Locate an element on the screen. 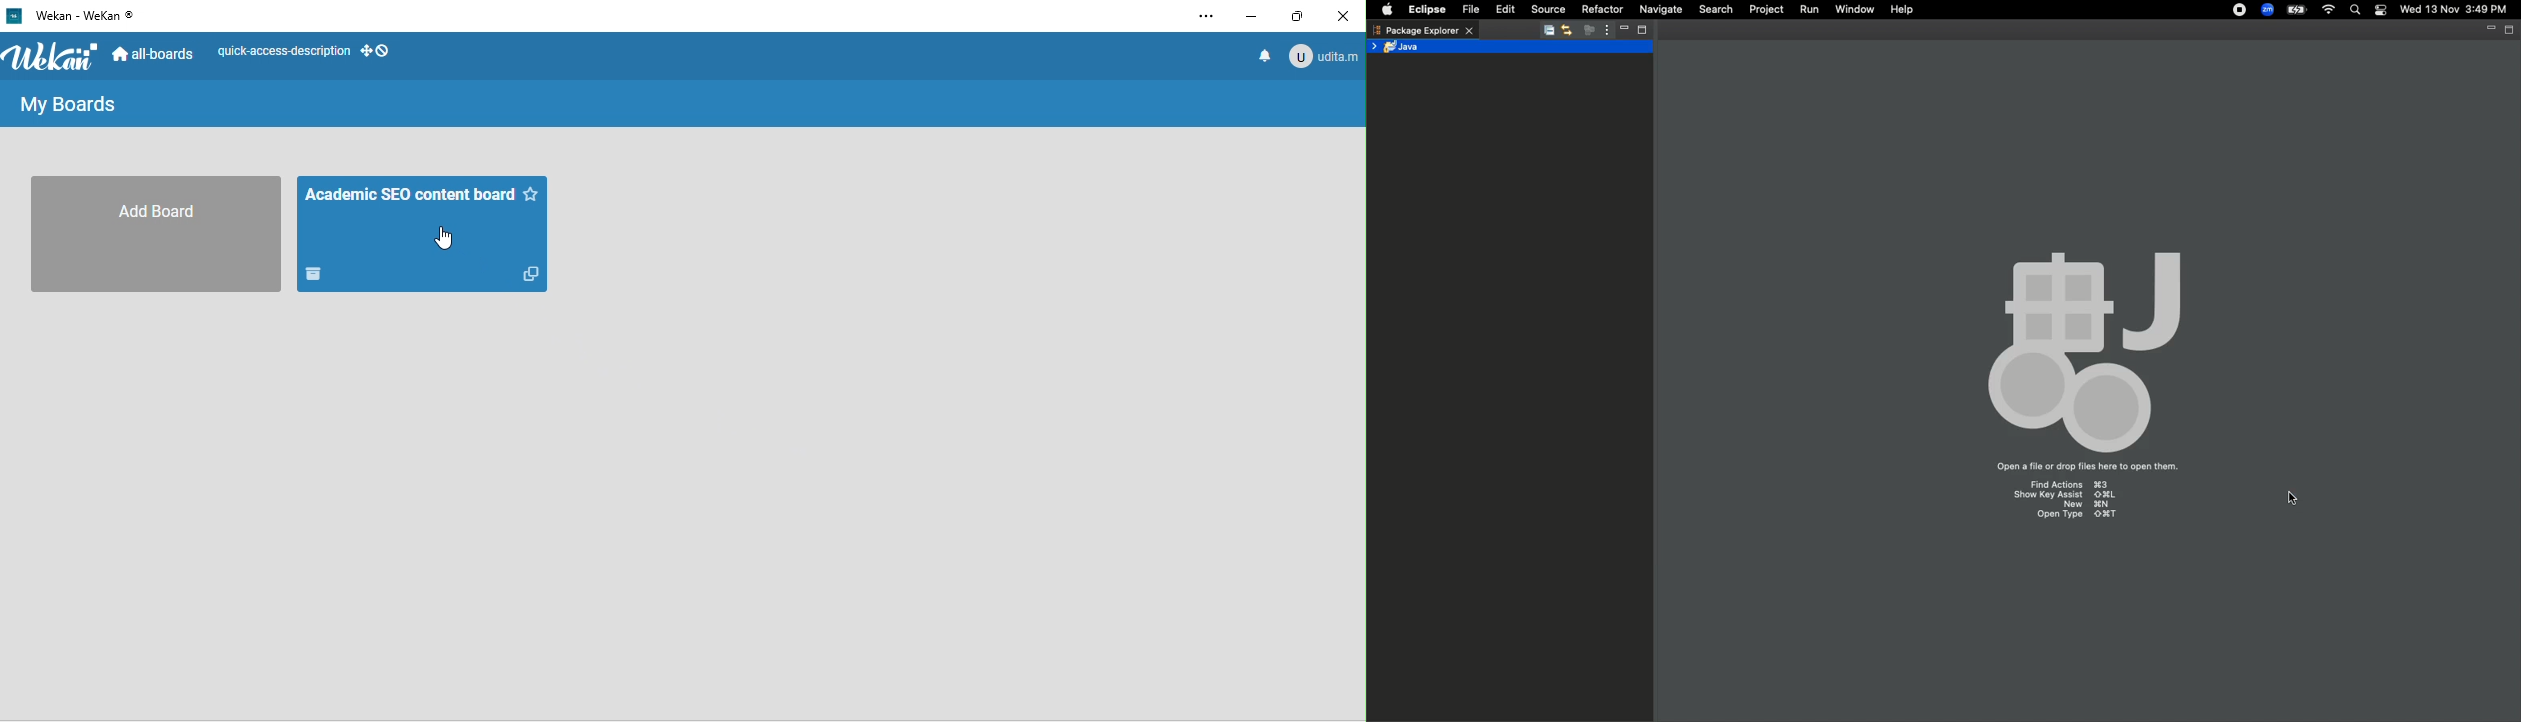 The width and height of the screenshot is (2548, 728). notification is located at coordinates (1266, 56).